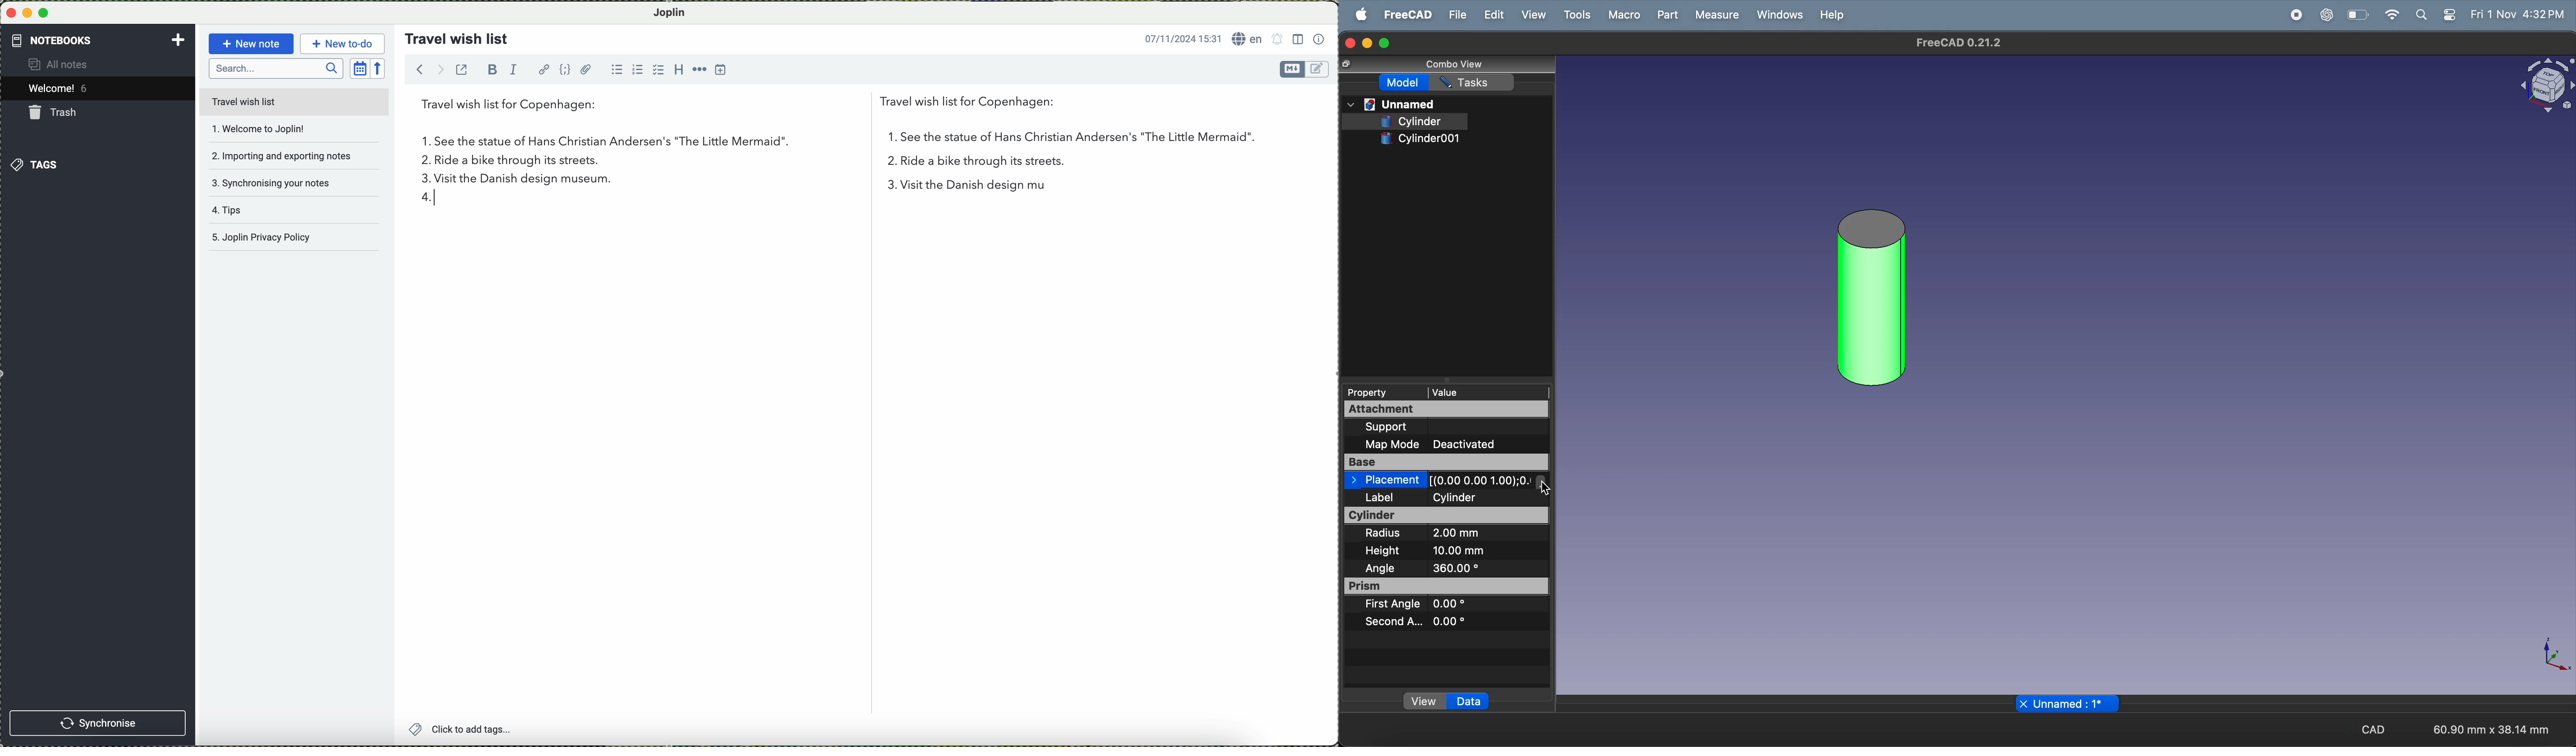 The height and width of the screenshot is (756, 2576). What do you see at coordinates (2547, 86) in the screenshot?
I see `object view` at bounding box center [2547, 86].